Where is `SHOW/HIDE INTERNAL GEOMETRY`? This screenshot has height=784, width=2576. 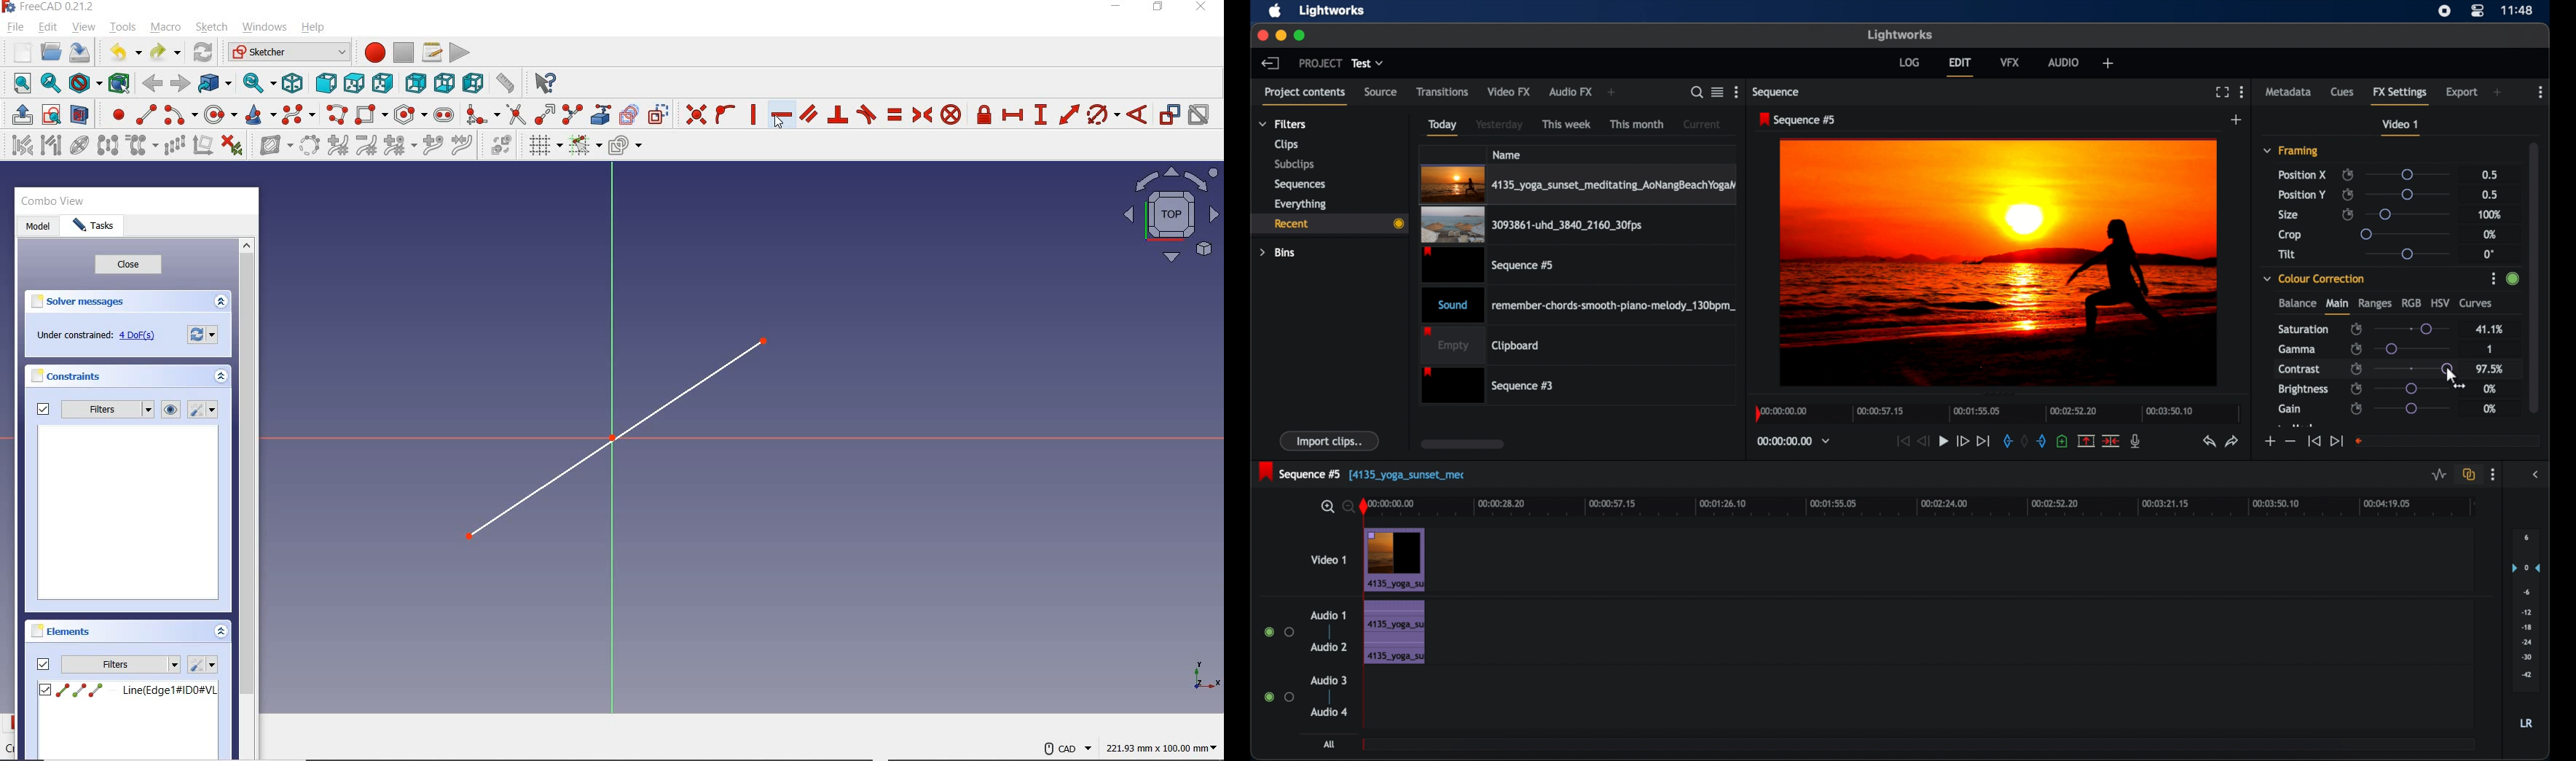 SHOW/HIDE INTERNAL GEOMETRY is located at coordinates (80, 144).